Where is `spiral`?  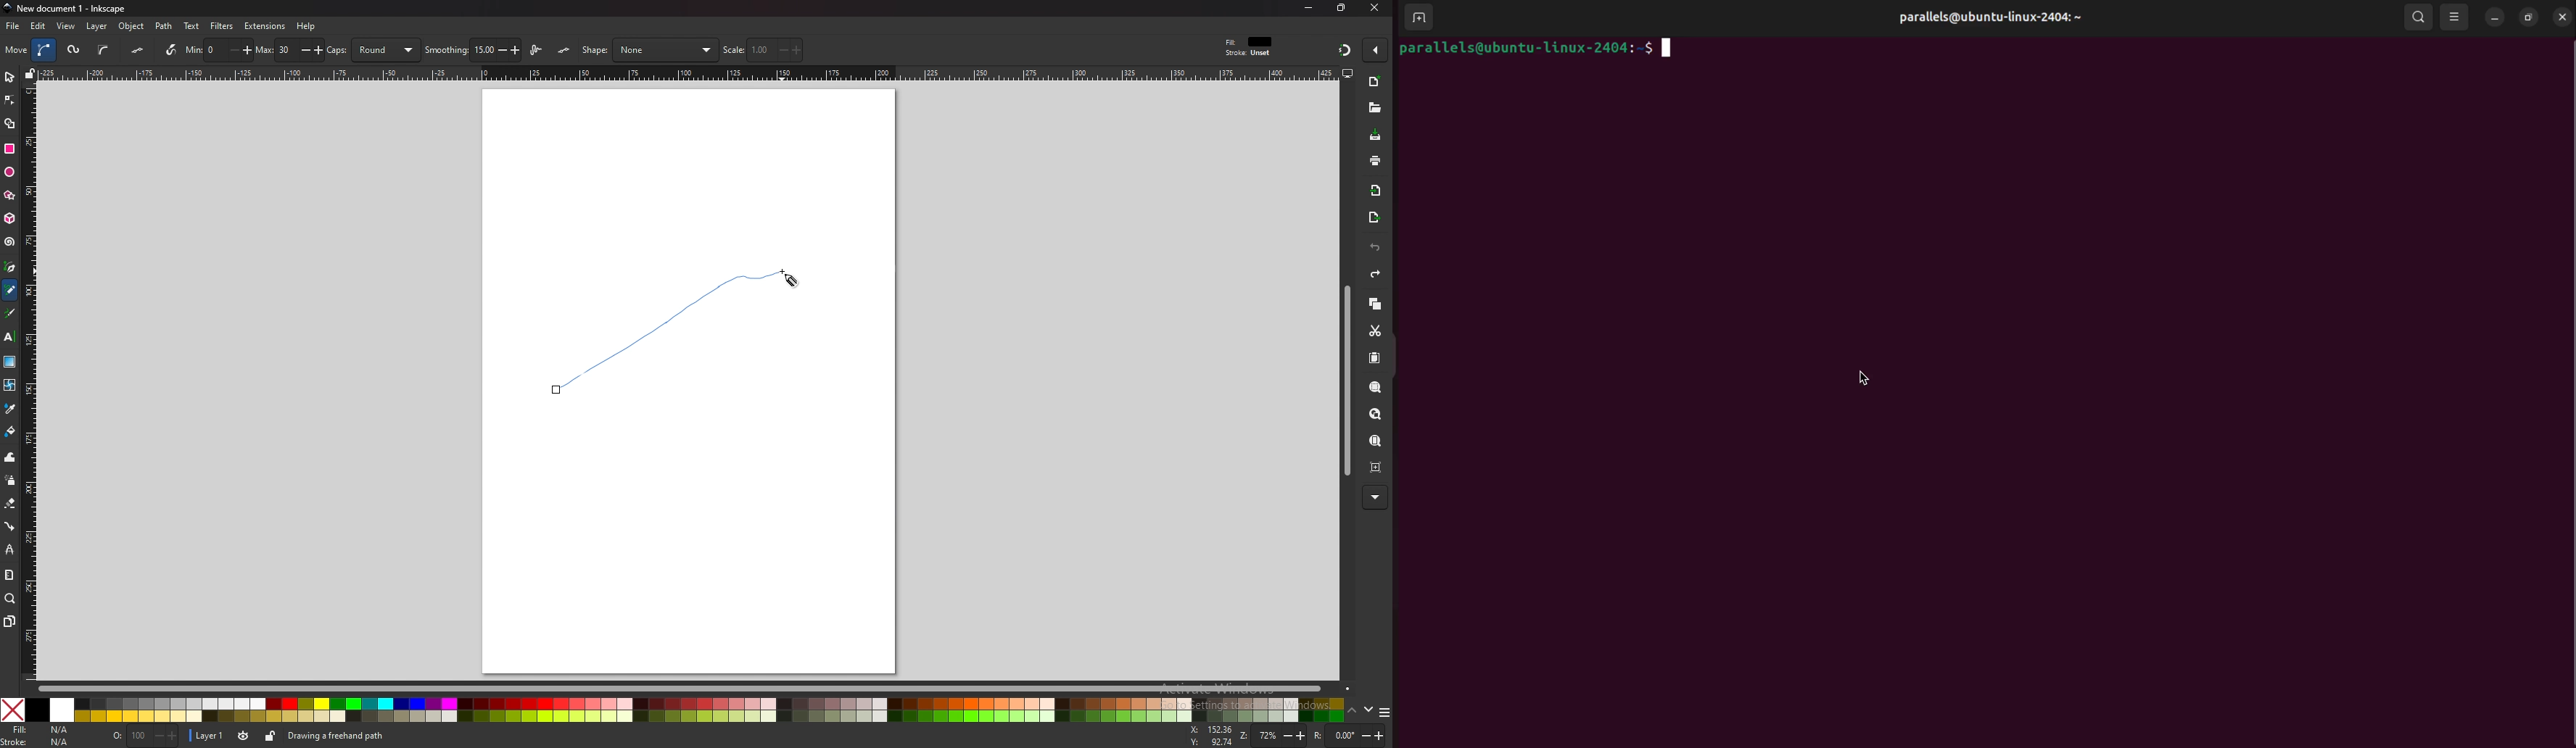
spiral is located at coordinates (9, 241).